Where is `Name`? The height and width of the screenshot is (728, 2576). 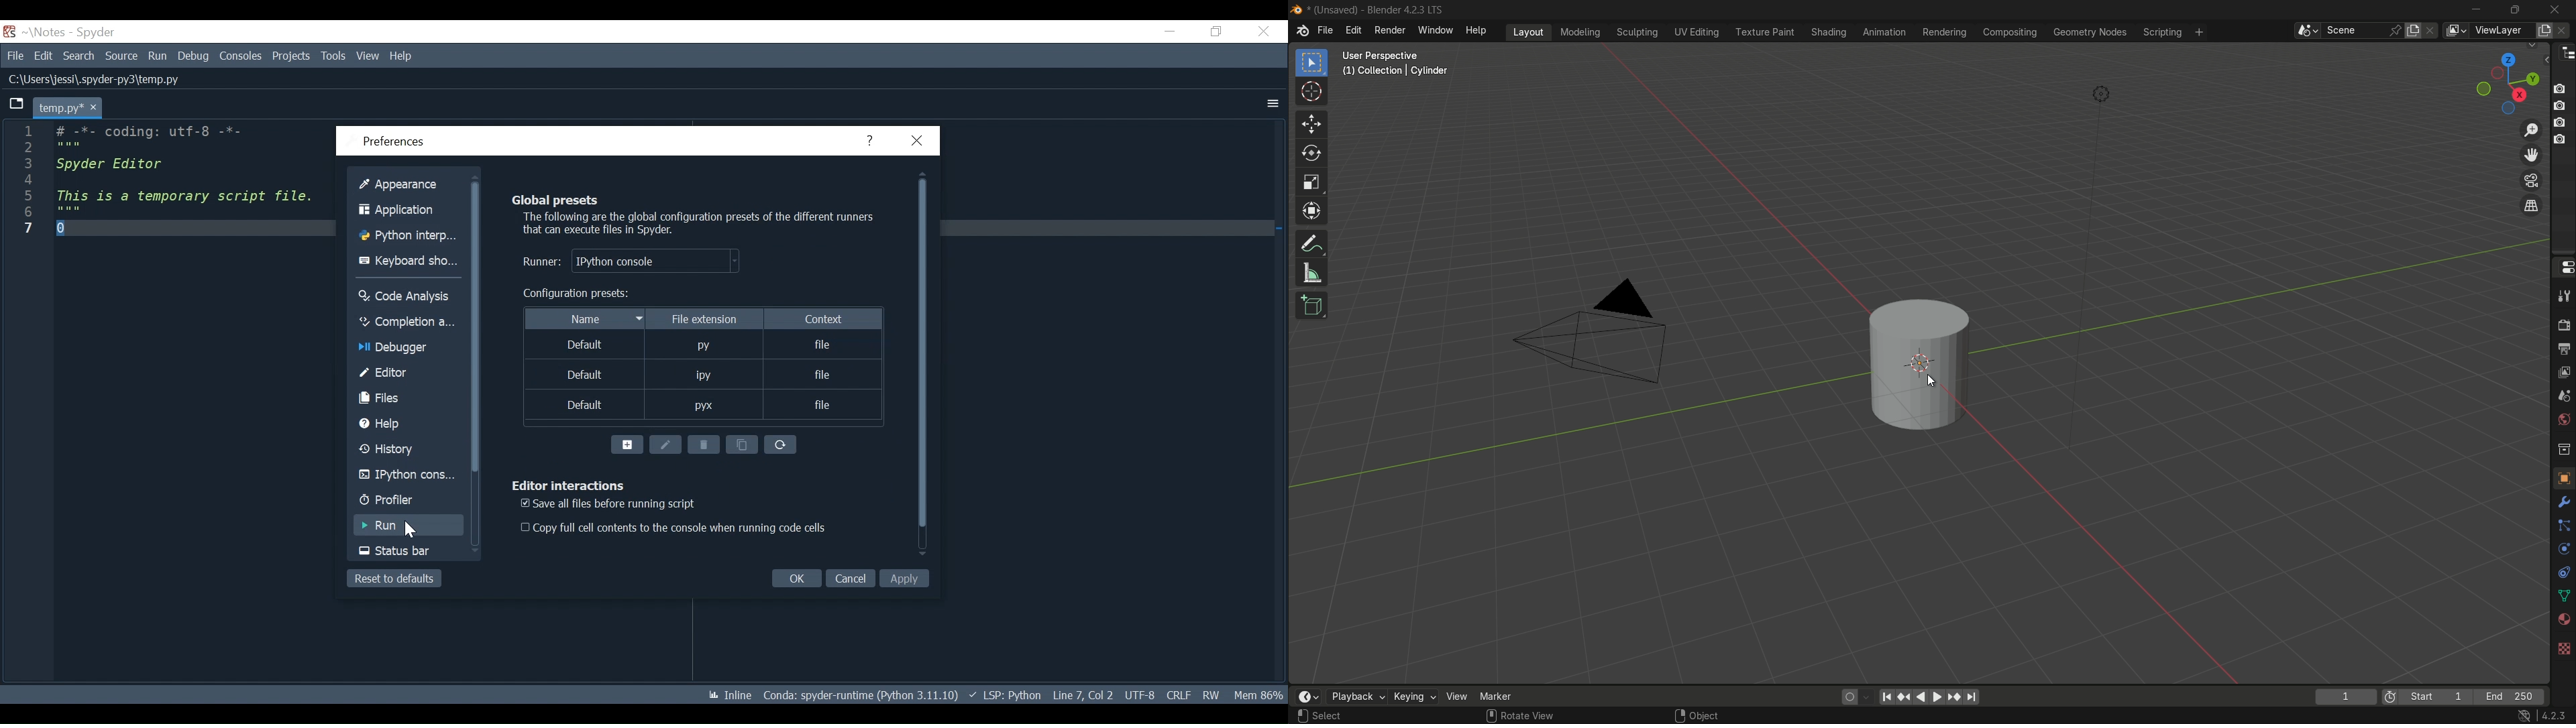 Name is located at coordinates (589, 317).